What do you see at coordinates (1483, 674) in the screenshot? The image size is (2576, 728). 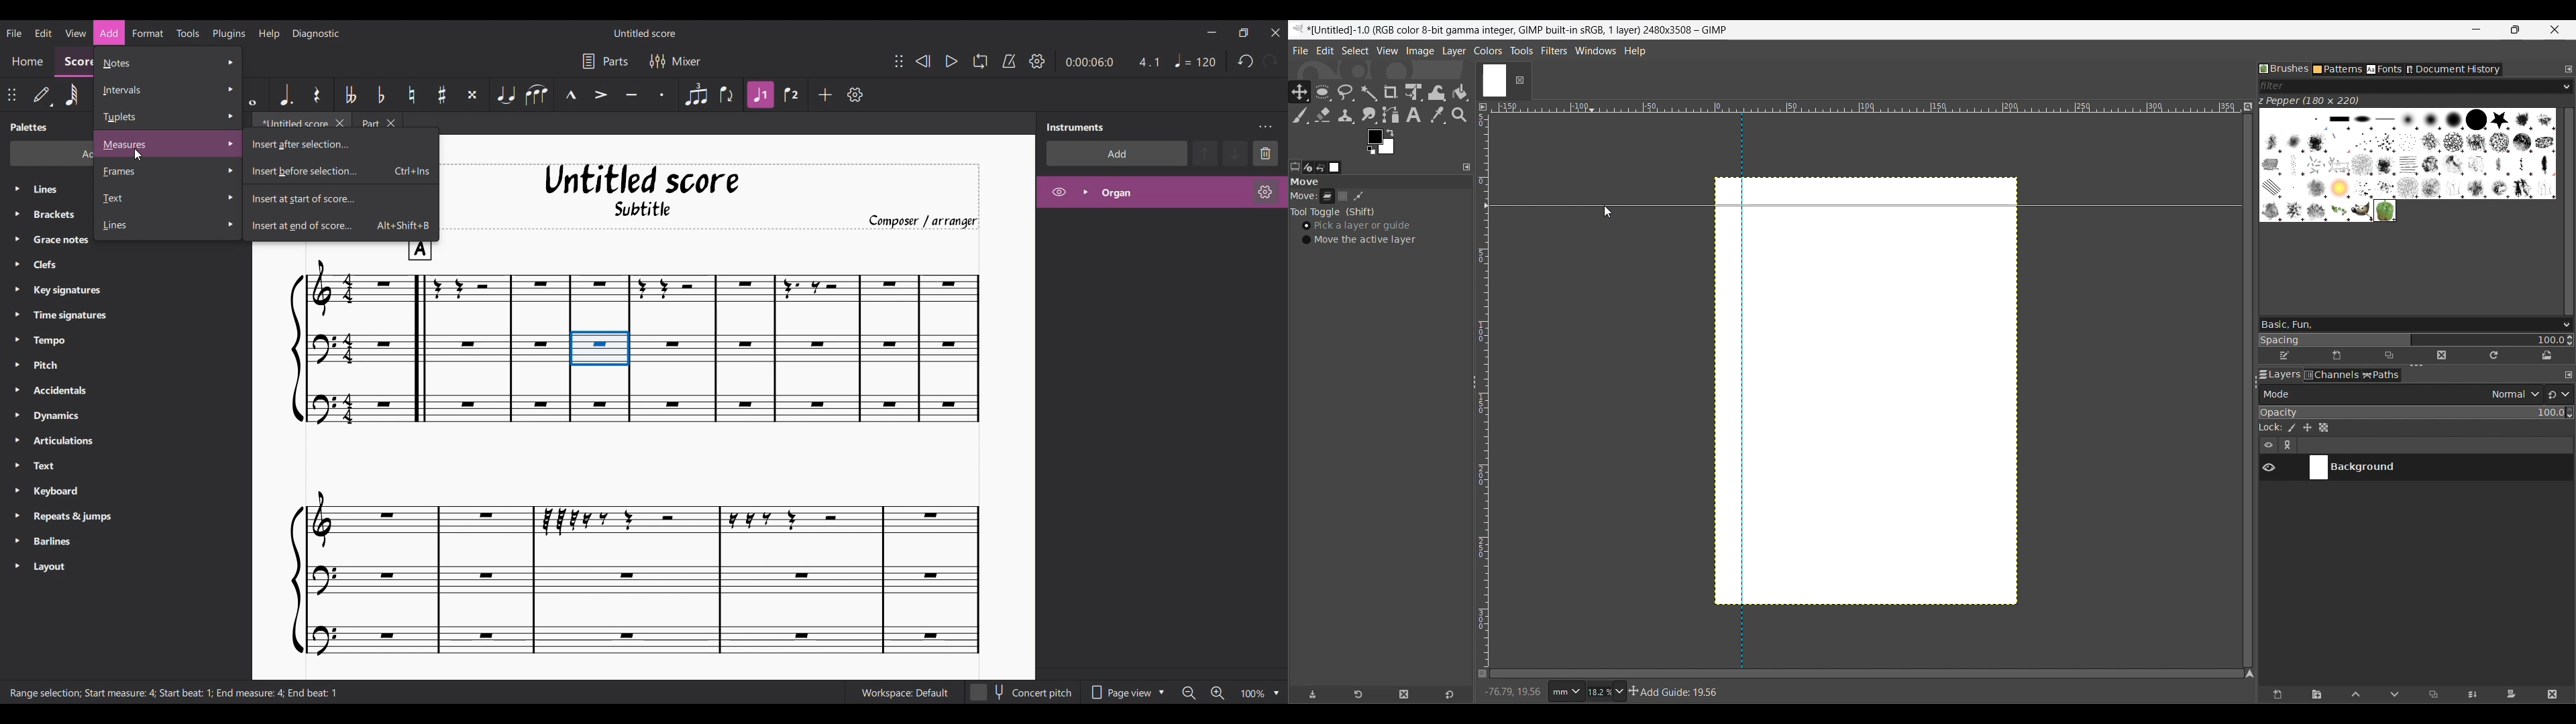 I see `Toggle quick mask on/off` at bounding box center [1483, 674].